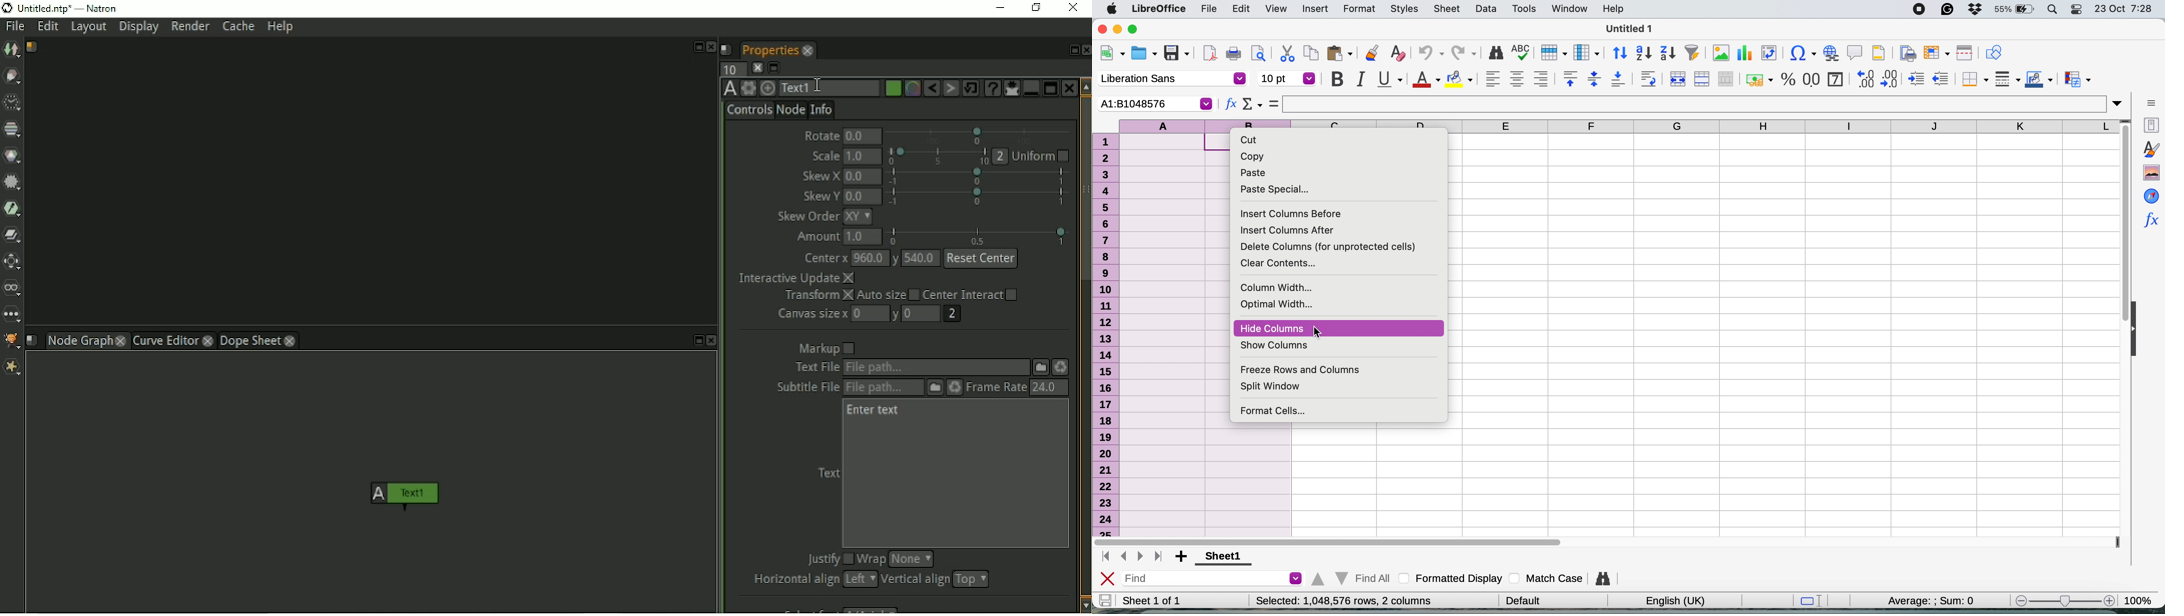  Describe the element at coordinates (1276, 413) in the screenshot. I see `format cells` at that location.